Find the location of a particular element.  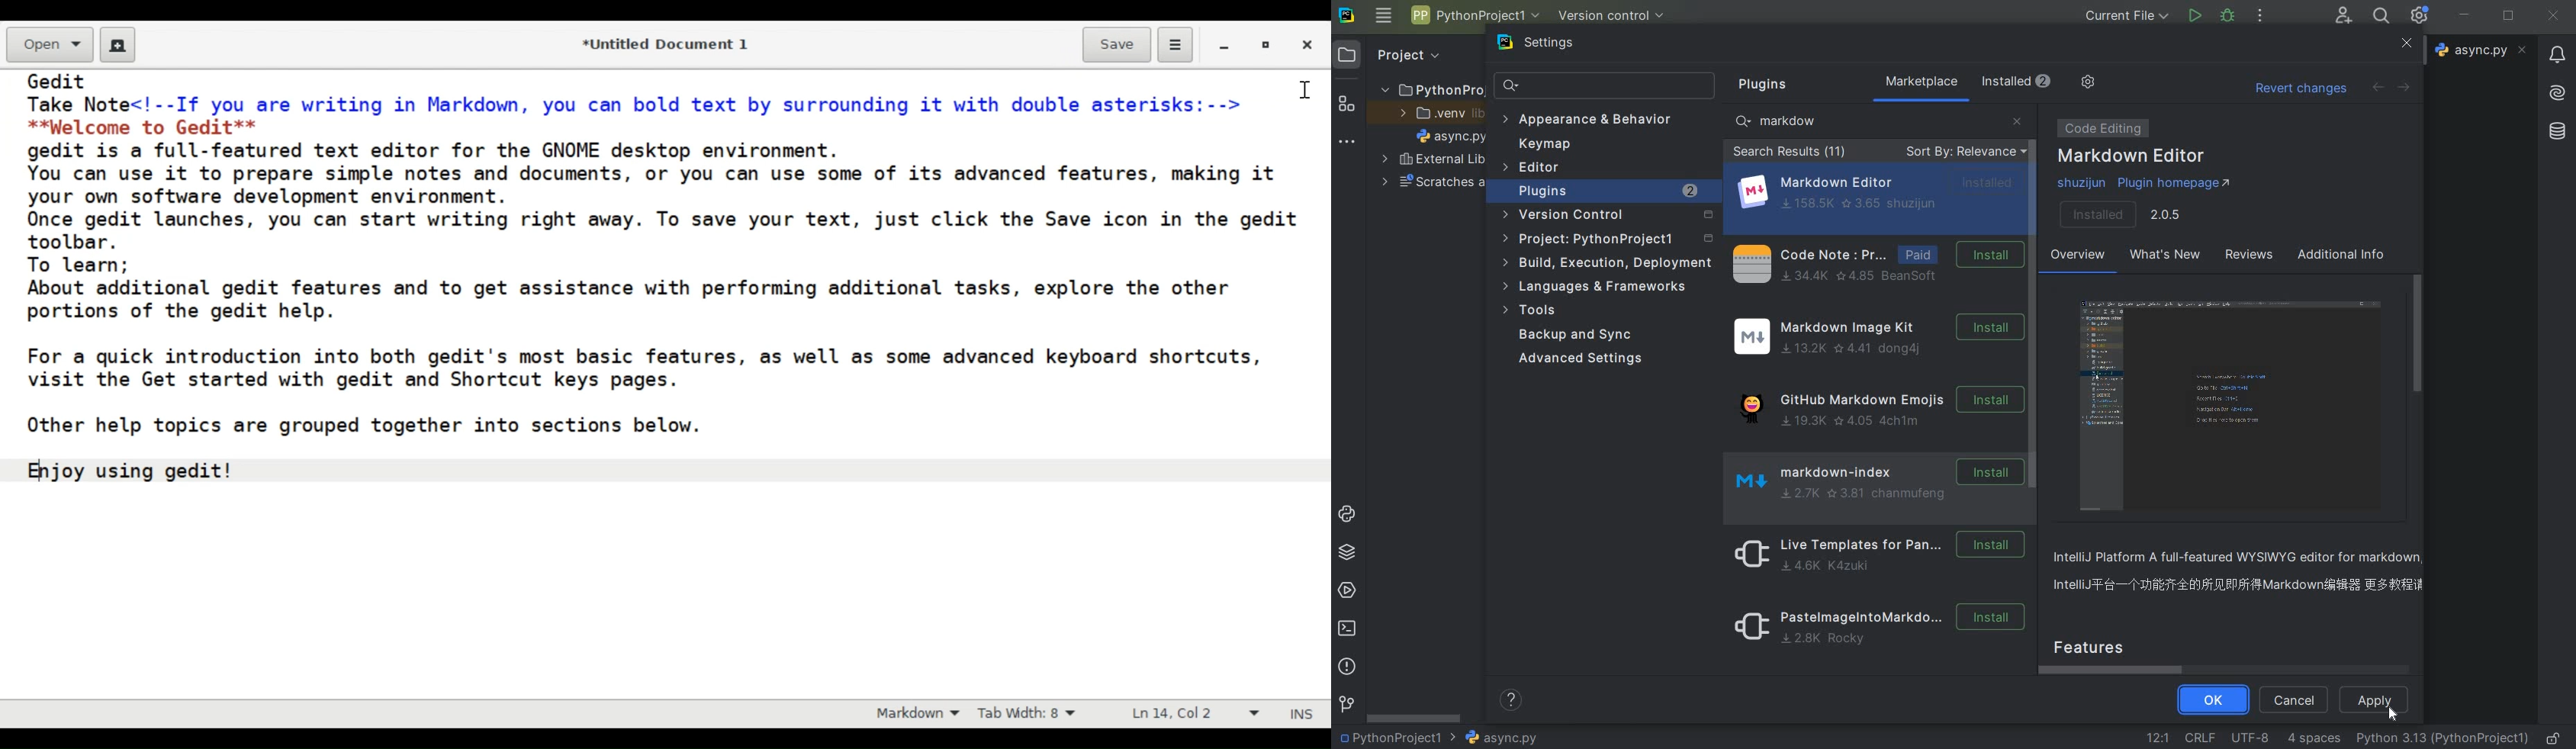

minimize is located at coordinates (2465, 16).